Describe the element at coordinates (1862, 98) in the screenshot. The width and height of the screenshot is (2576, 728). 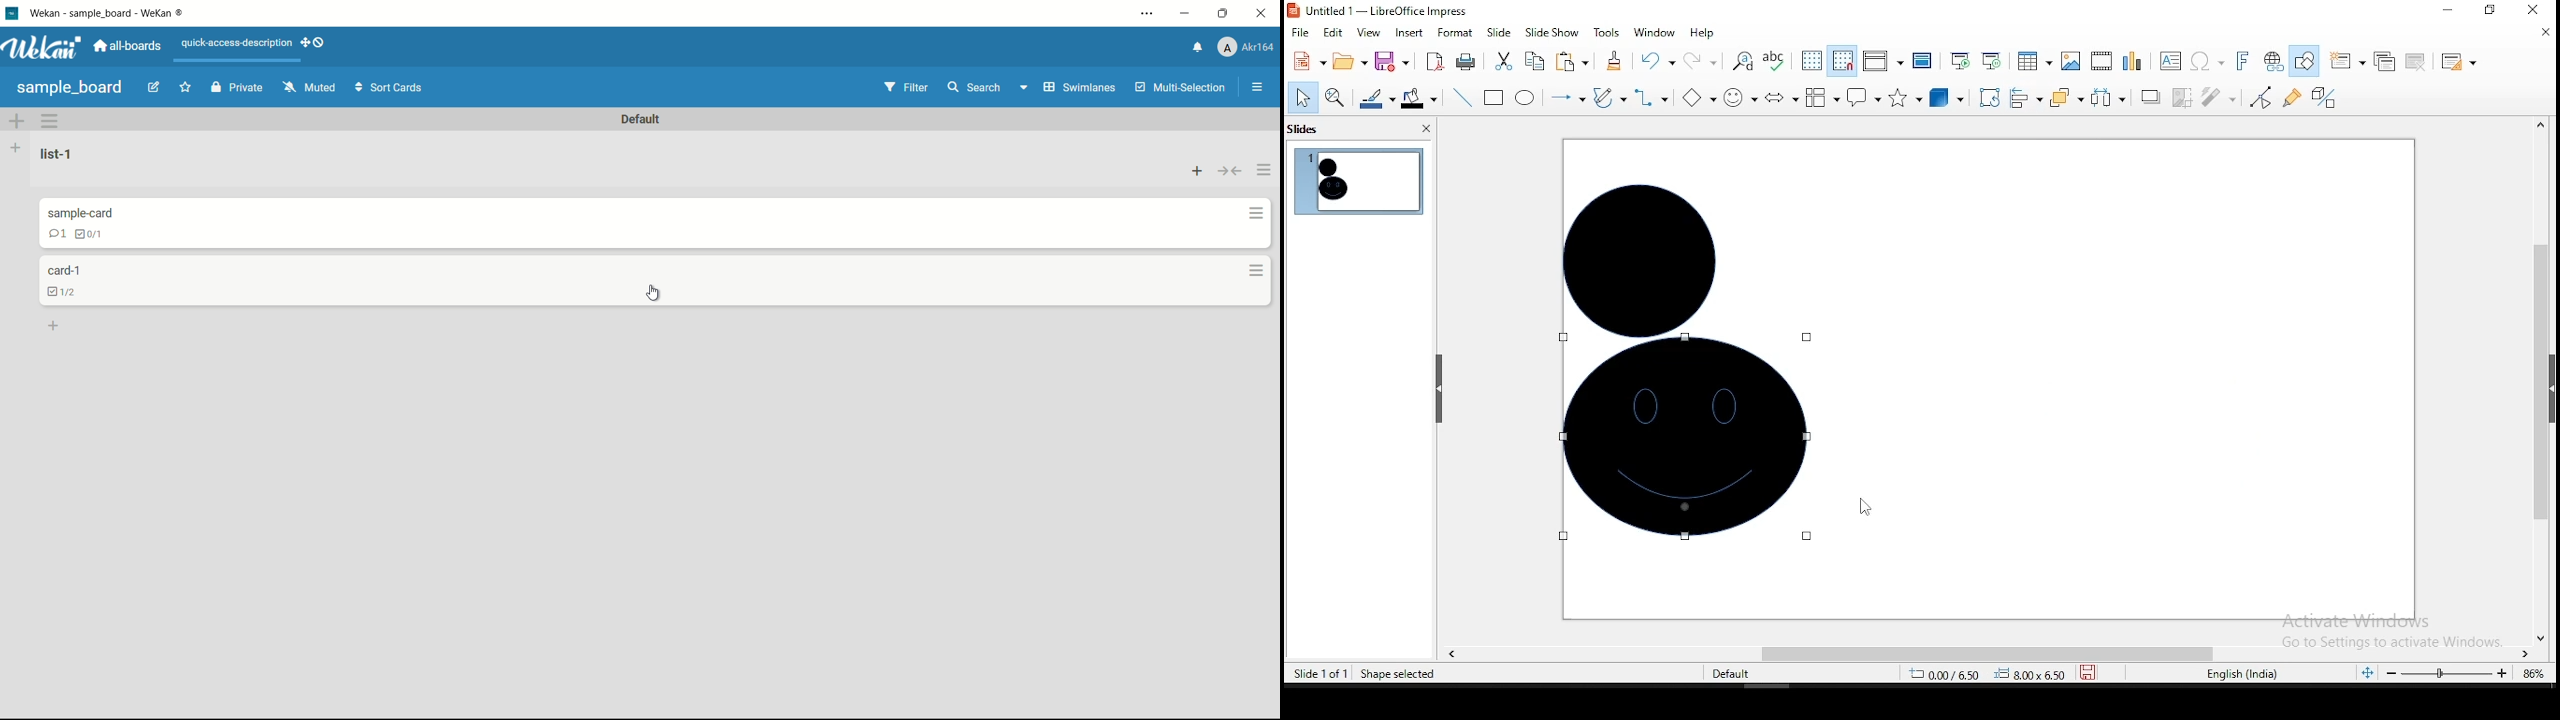
I see `callout shape` at that location.